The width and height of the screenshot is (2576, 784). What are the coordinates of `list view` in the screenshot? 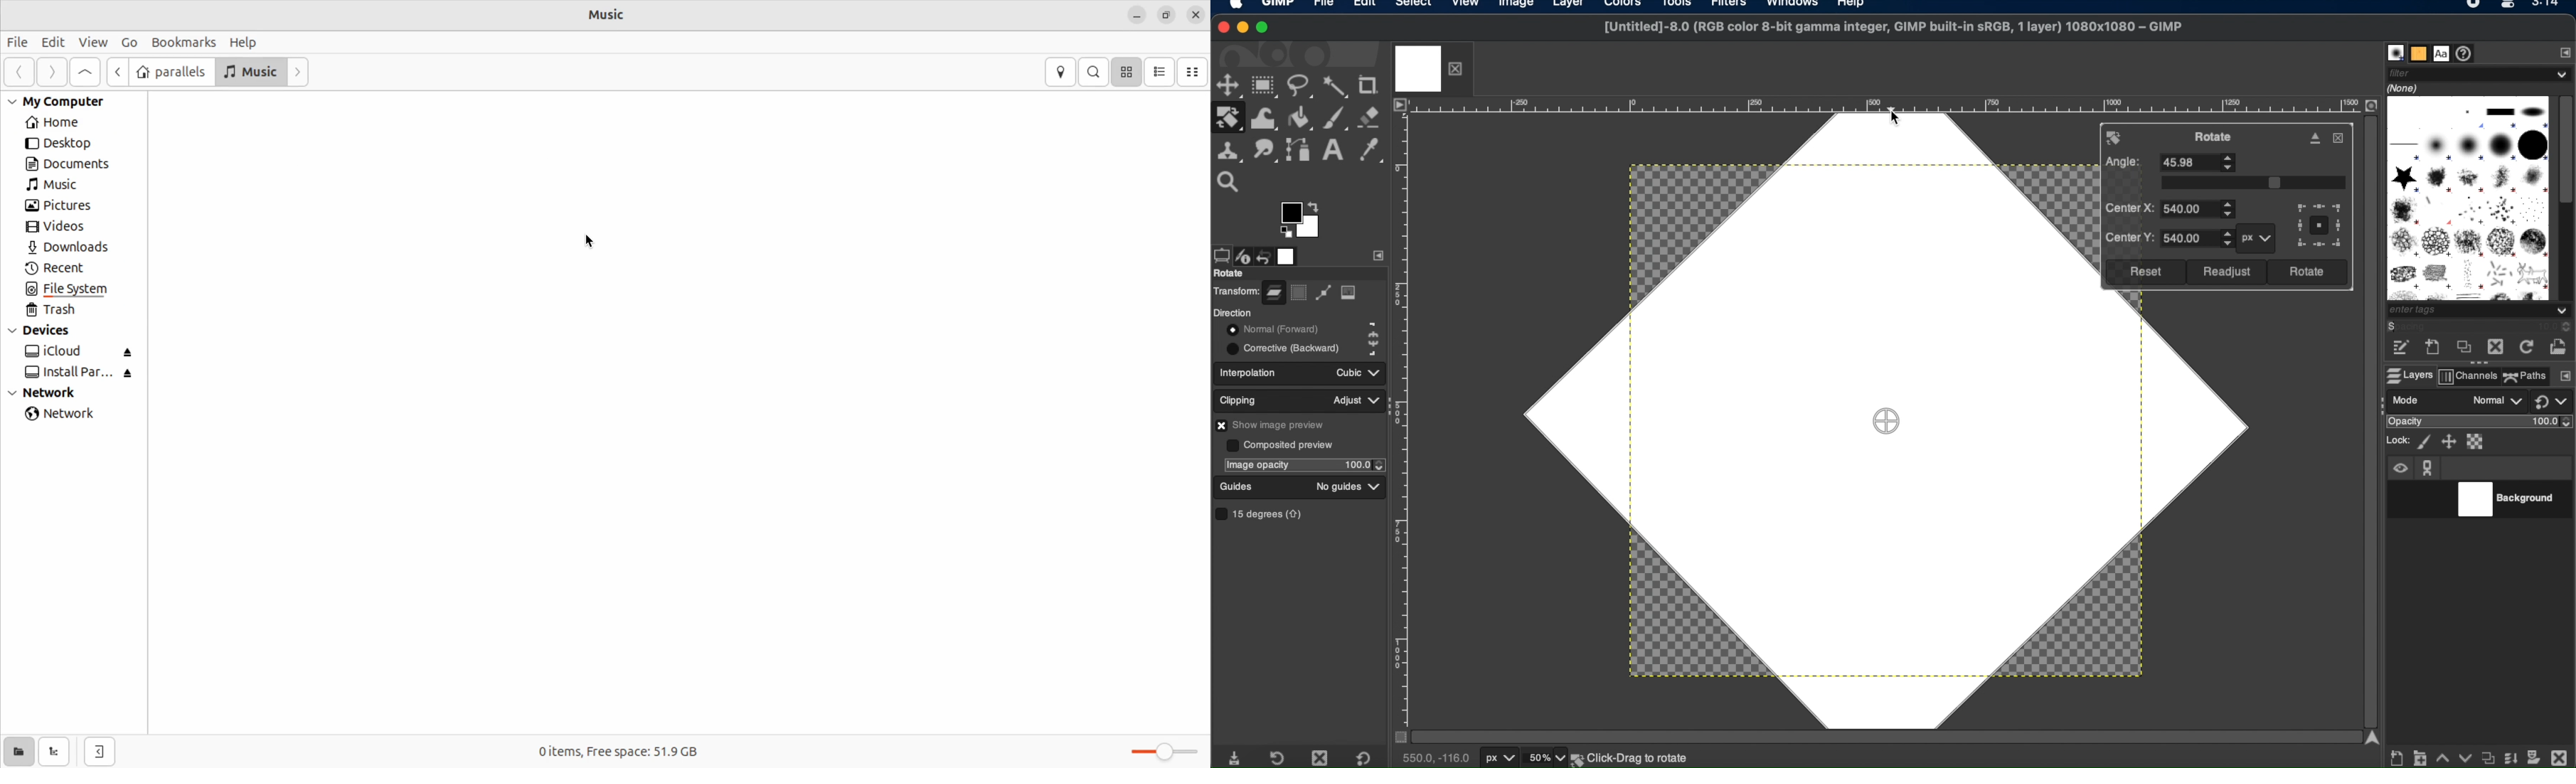 It's located at (1162, 72).